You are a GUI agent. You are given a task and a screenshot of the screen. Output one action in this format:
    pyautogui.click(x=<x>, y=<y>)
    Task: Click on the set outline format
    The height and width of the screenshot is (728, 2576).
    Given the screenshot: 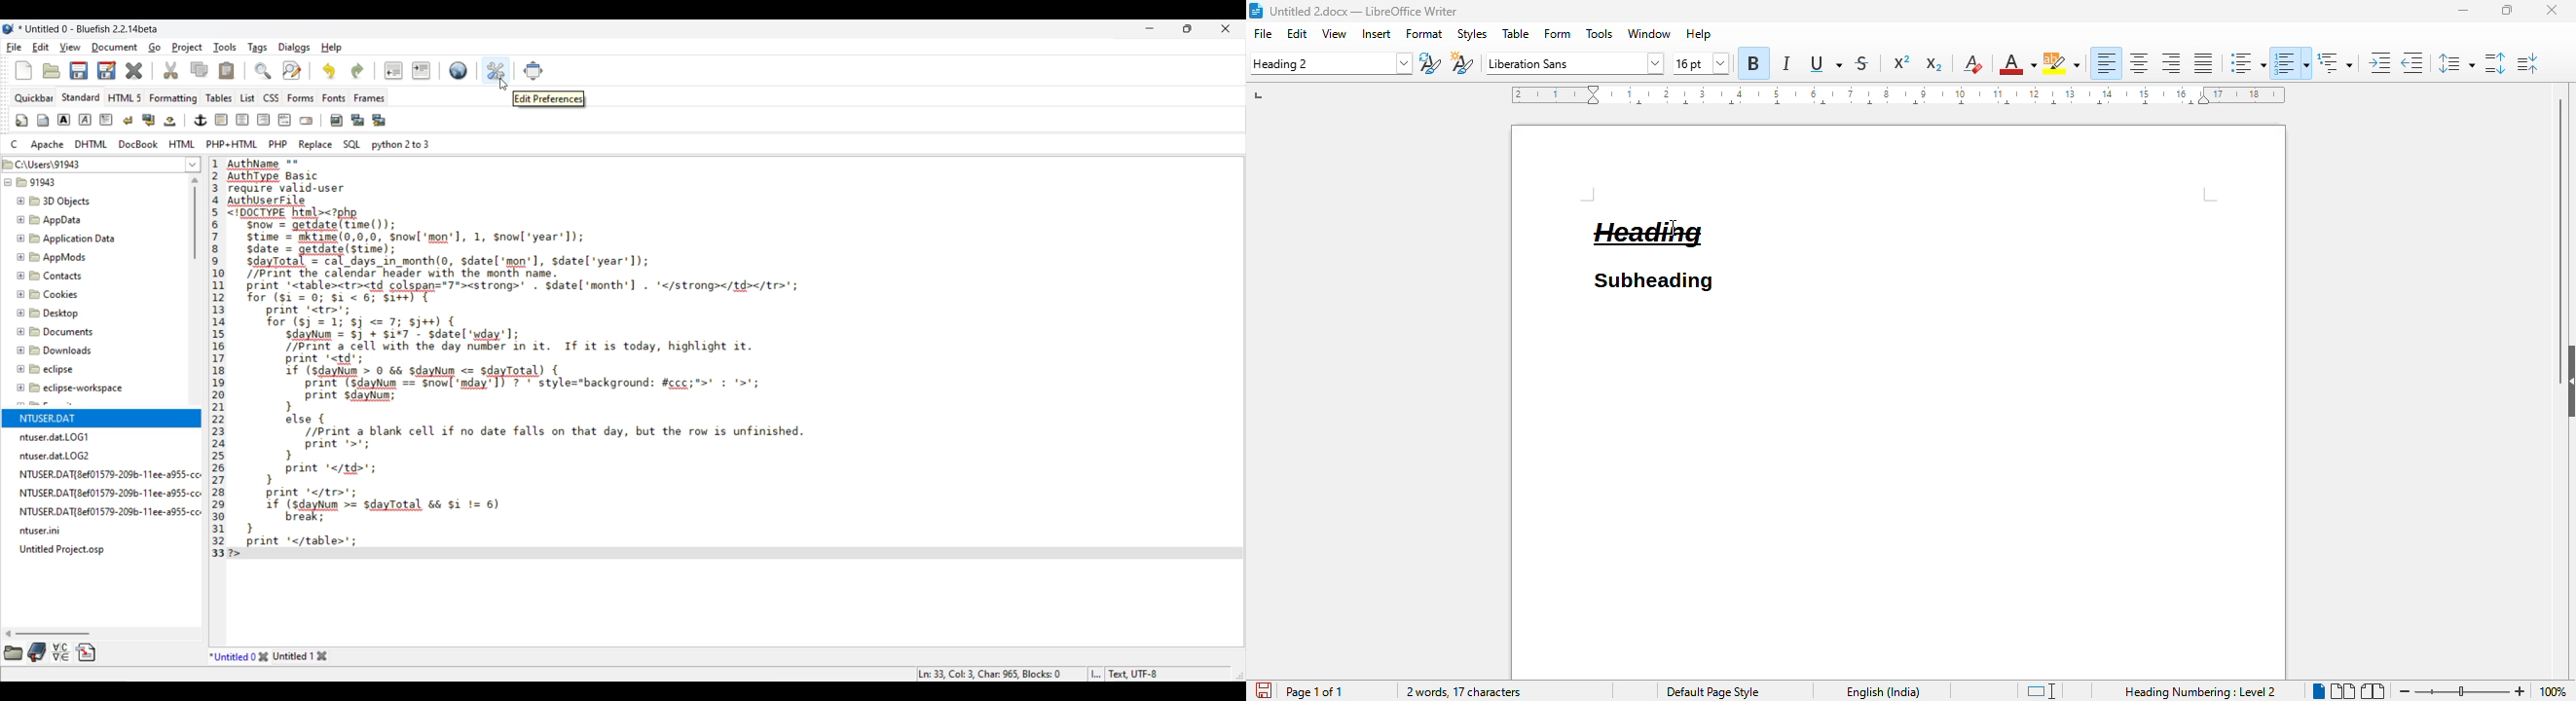 What is the action you would take?
    pyautogui.click(x=2335, y=62)
    